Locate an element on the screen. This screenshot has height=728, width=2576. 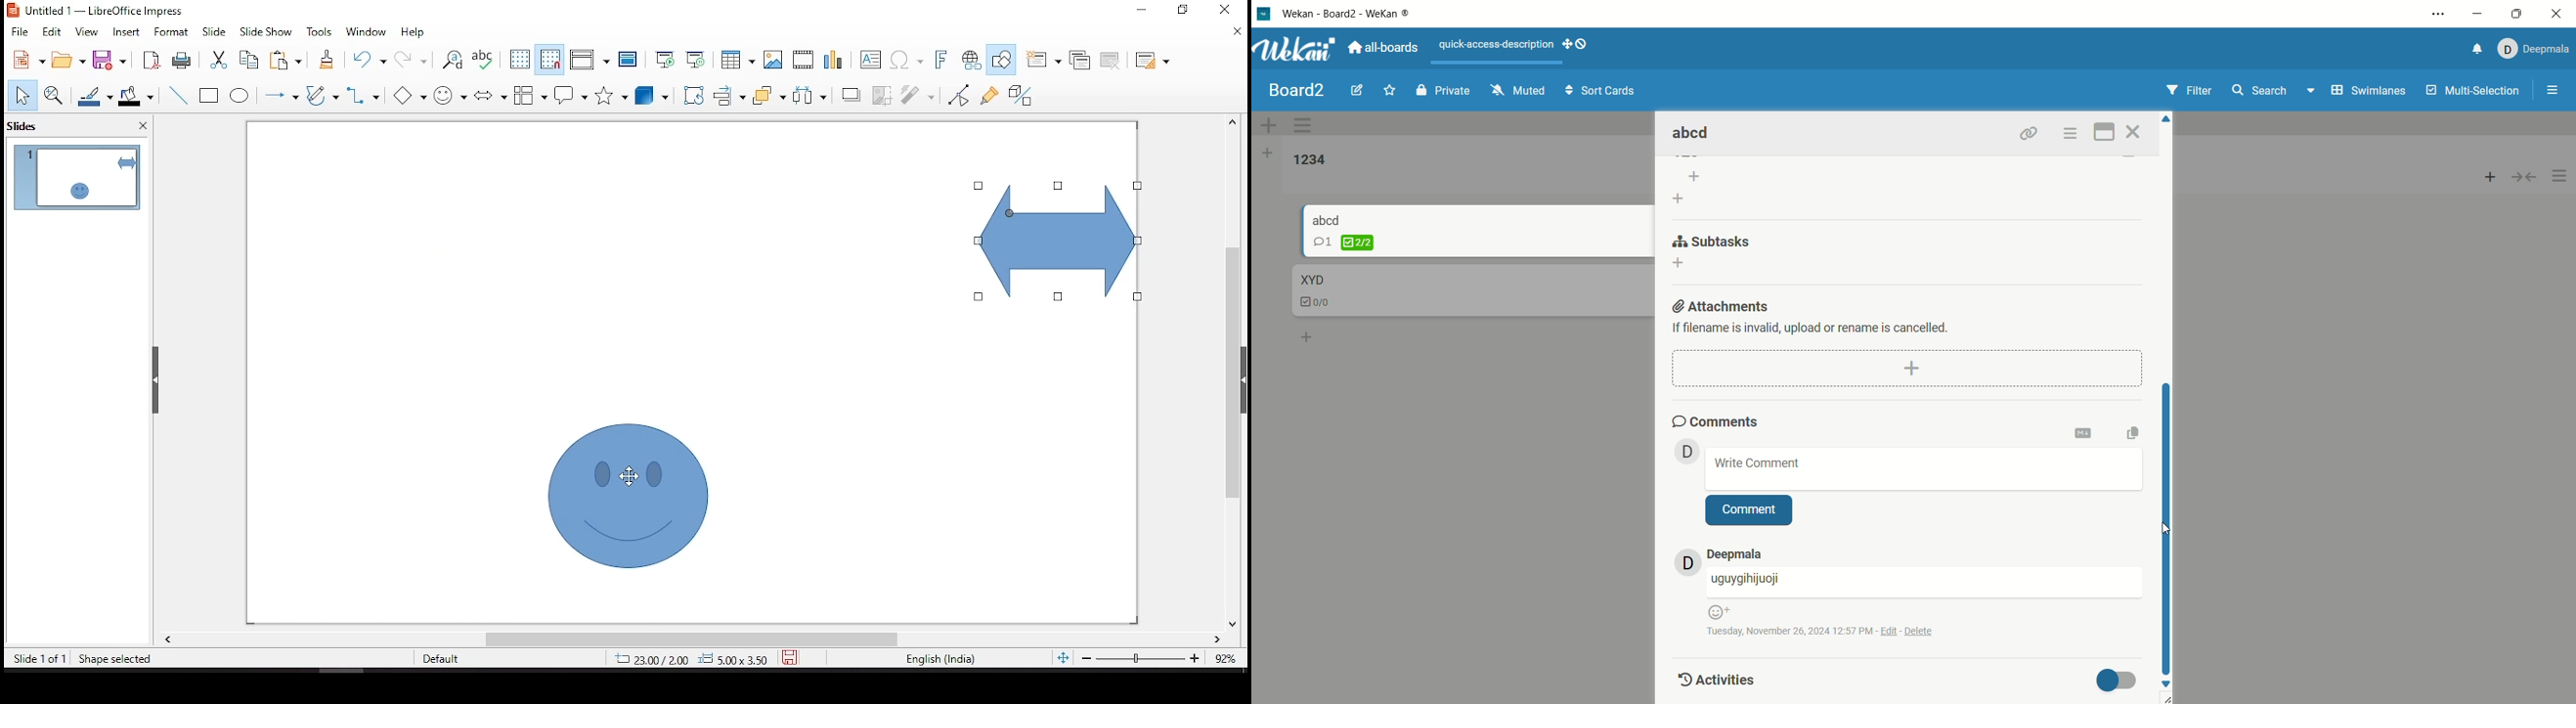
slide layout is located at coordinates (1154, 61).